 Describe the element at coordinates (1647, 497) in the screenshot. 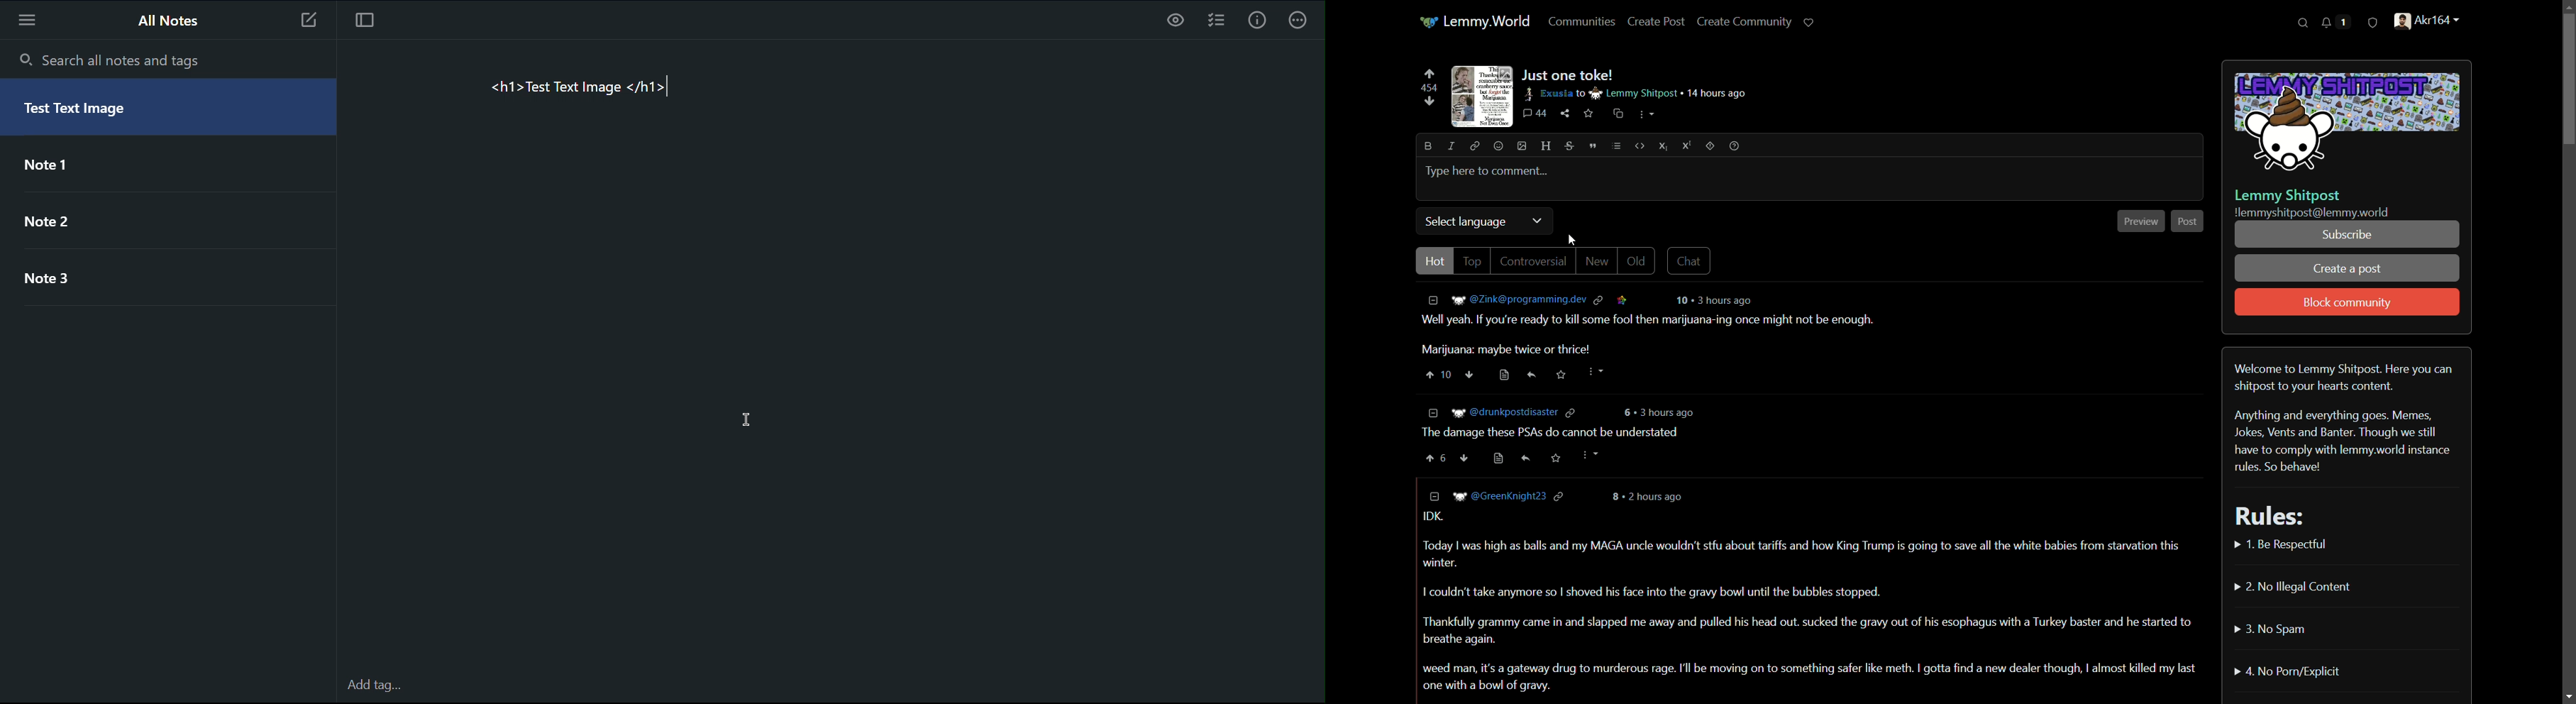

I see `8 . 2 hours ago` at that location.